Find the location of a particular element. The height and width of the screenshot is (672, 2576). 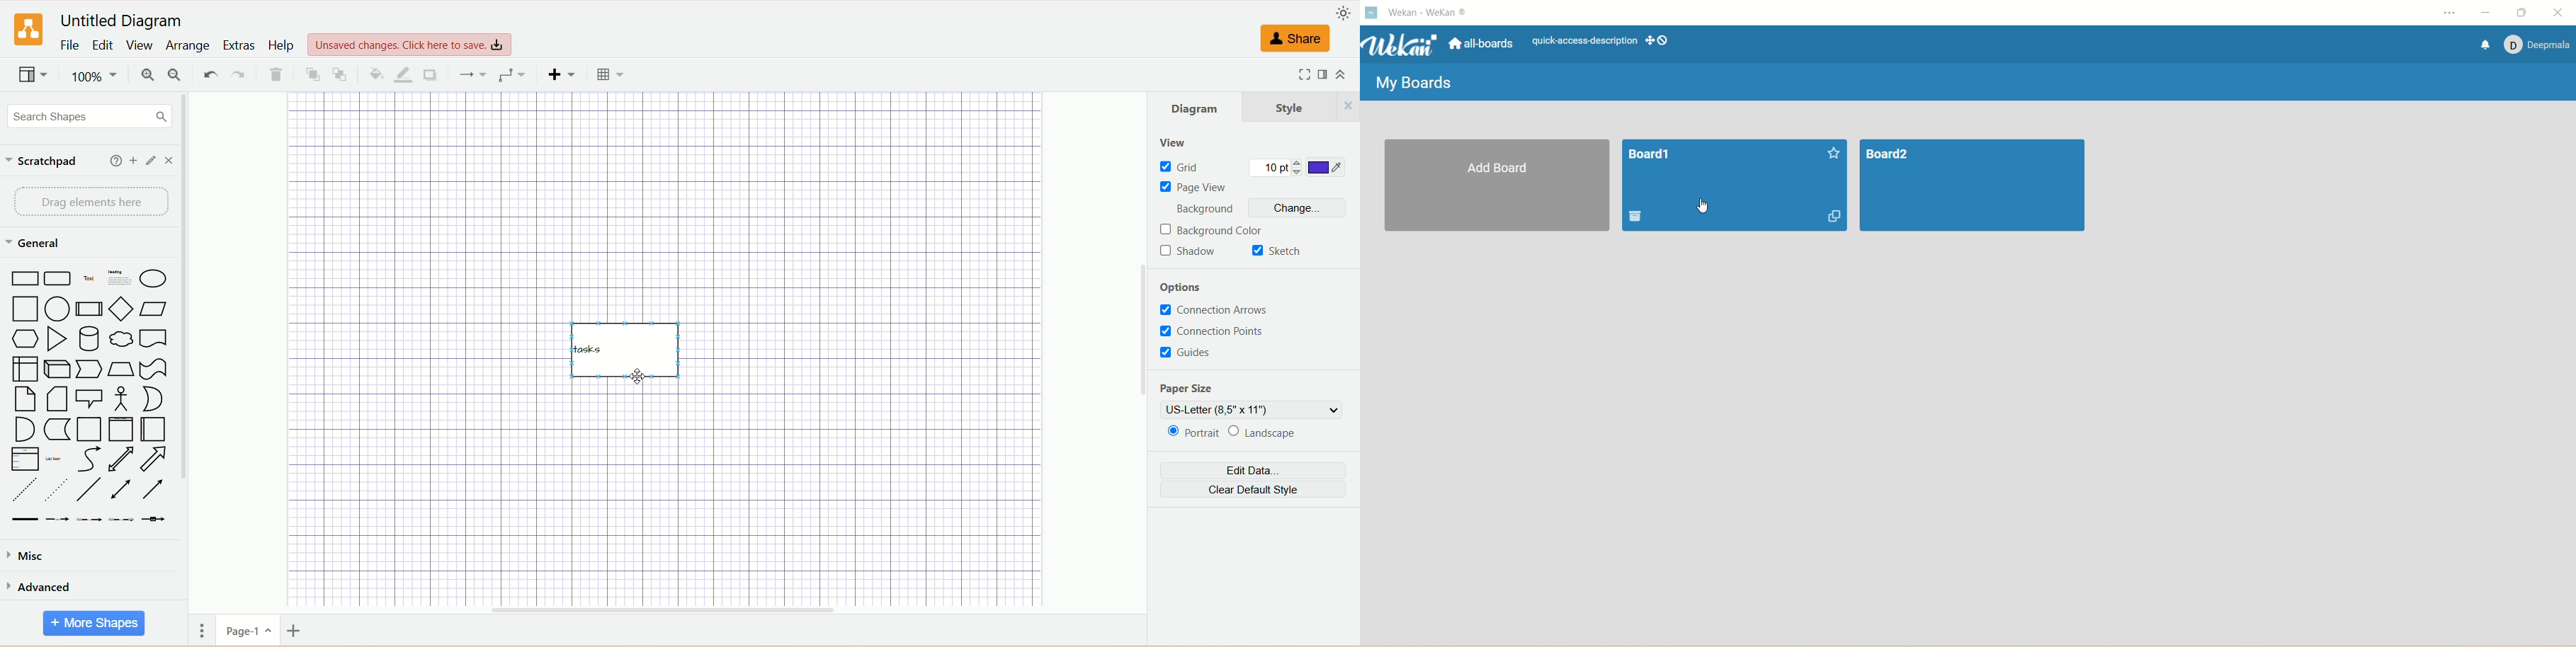

view is located at coordinates (1174, 142).